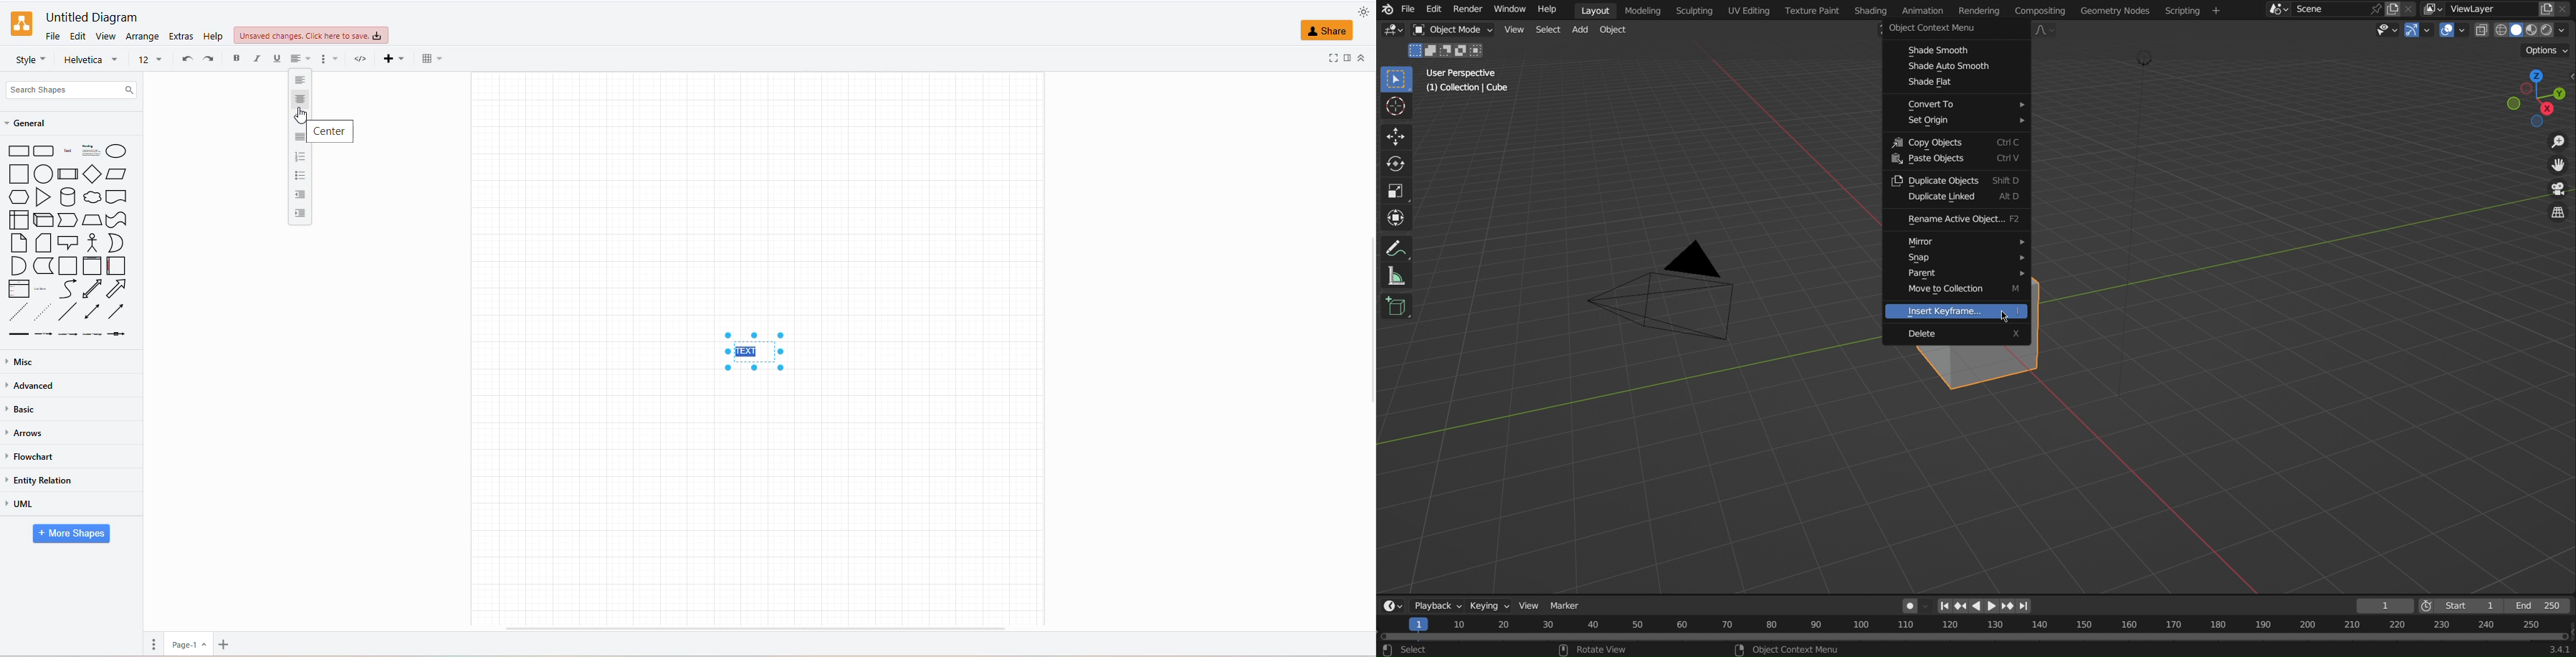 This screenshot has height=672, width=2576. I want to click on bold, so click(234, 60).